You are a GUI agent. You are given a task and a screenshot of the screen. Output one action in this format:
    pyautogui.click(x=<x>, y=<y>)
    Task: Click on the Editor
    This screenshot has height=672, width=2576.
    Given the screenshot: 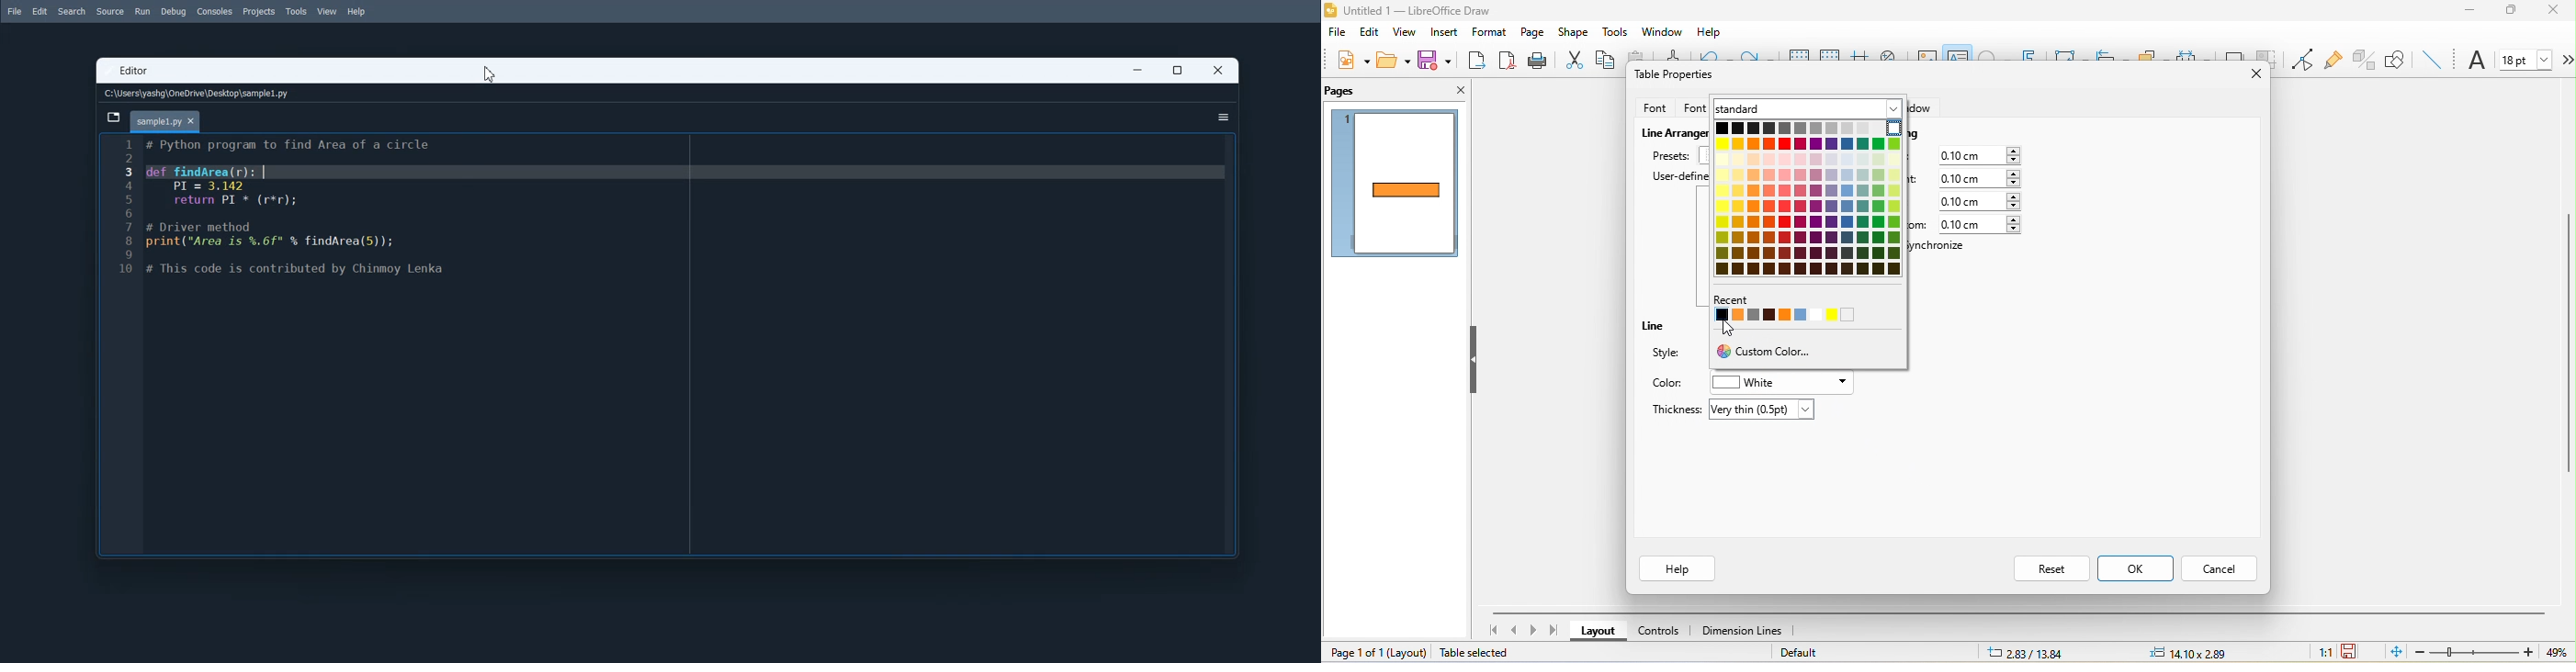 What is the action you would take?
    pyautogui.click(x=136, y=72)
    